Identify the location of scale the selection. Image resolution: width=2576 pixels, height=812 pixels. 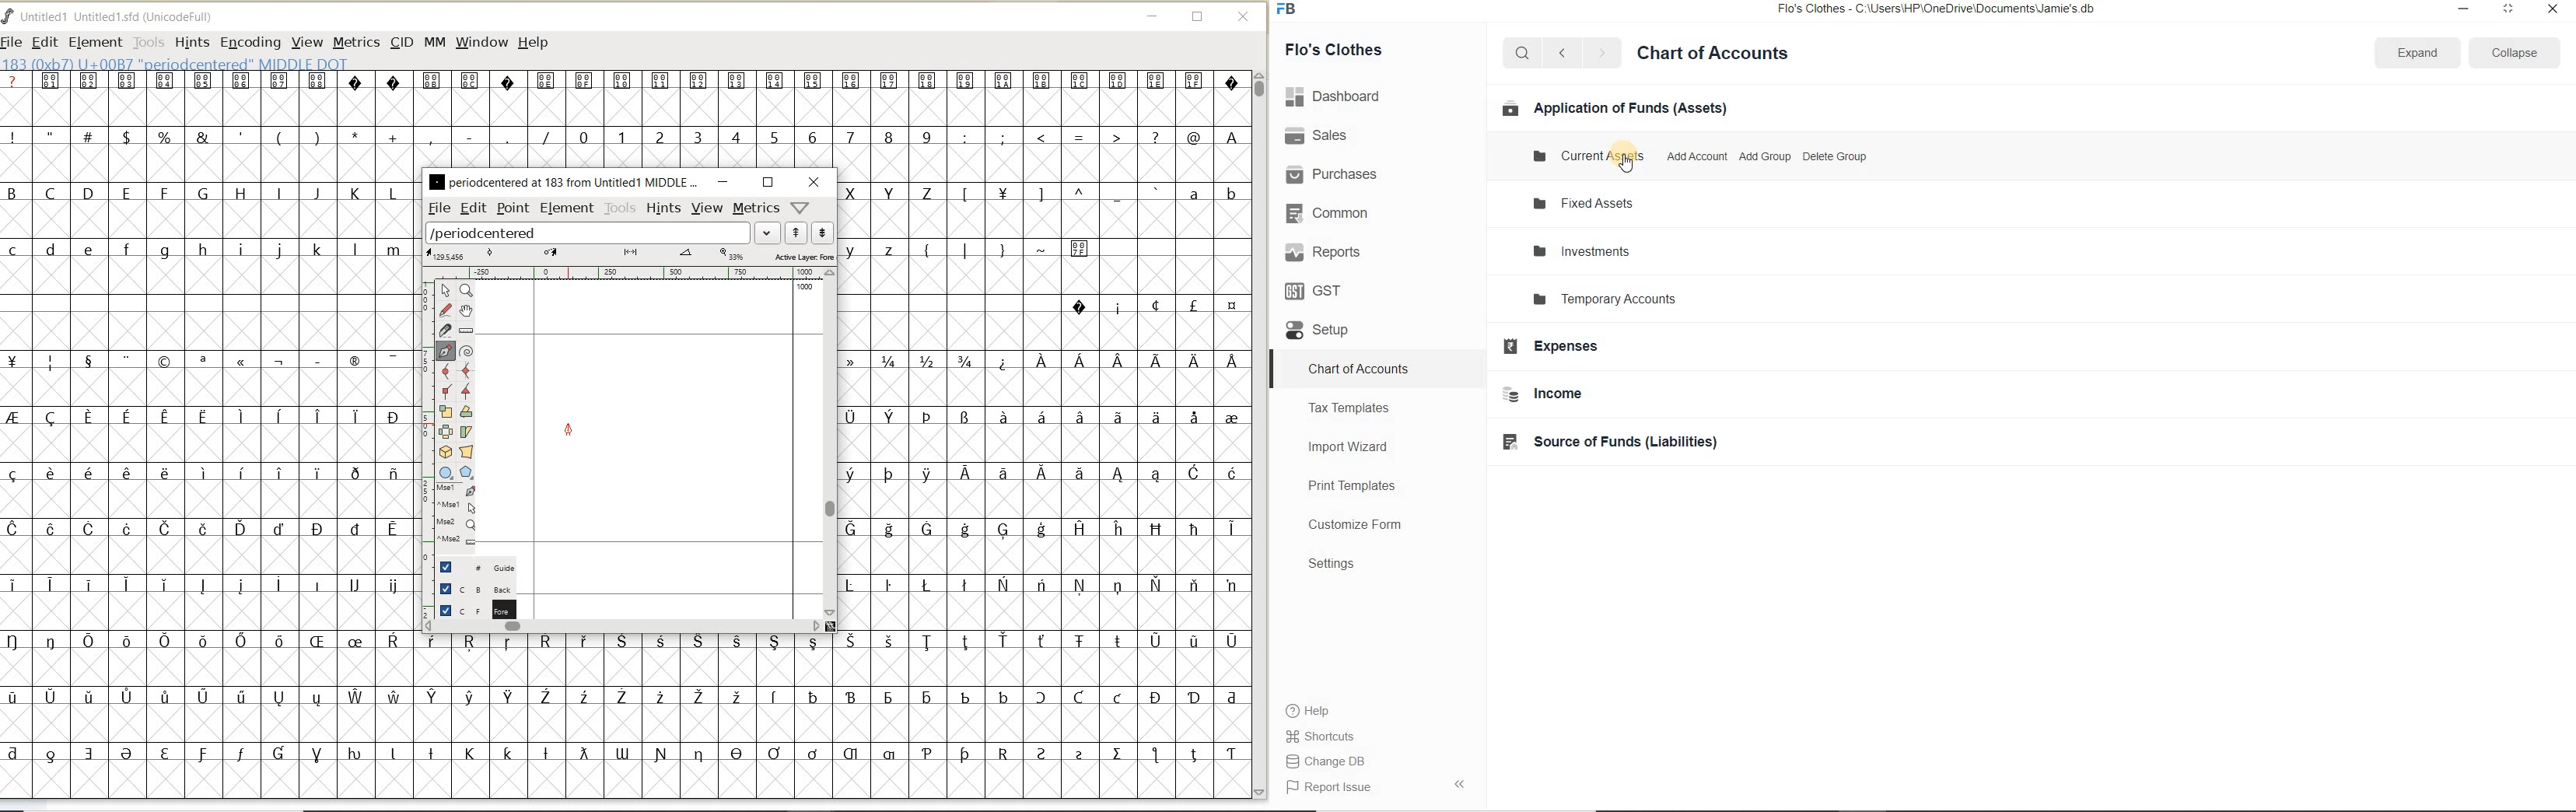
(444, 412).